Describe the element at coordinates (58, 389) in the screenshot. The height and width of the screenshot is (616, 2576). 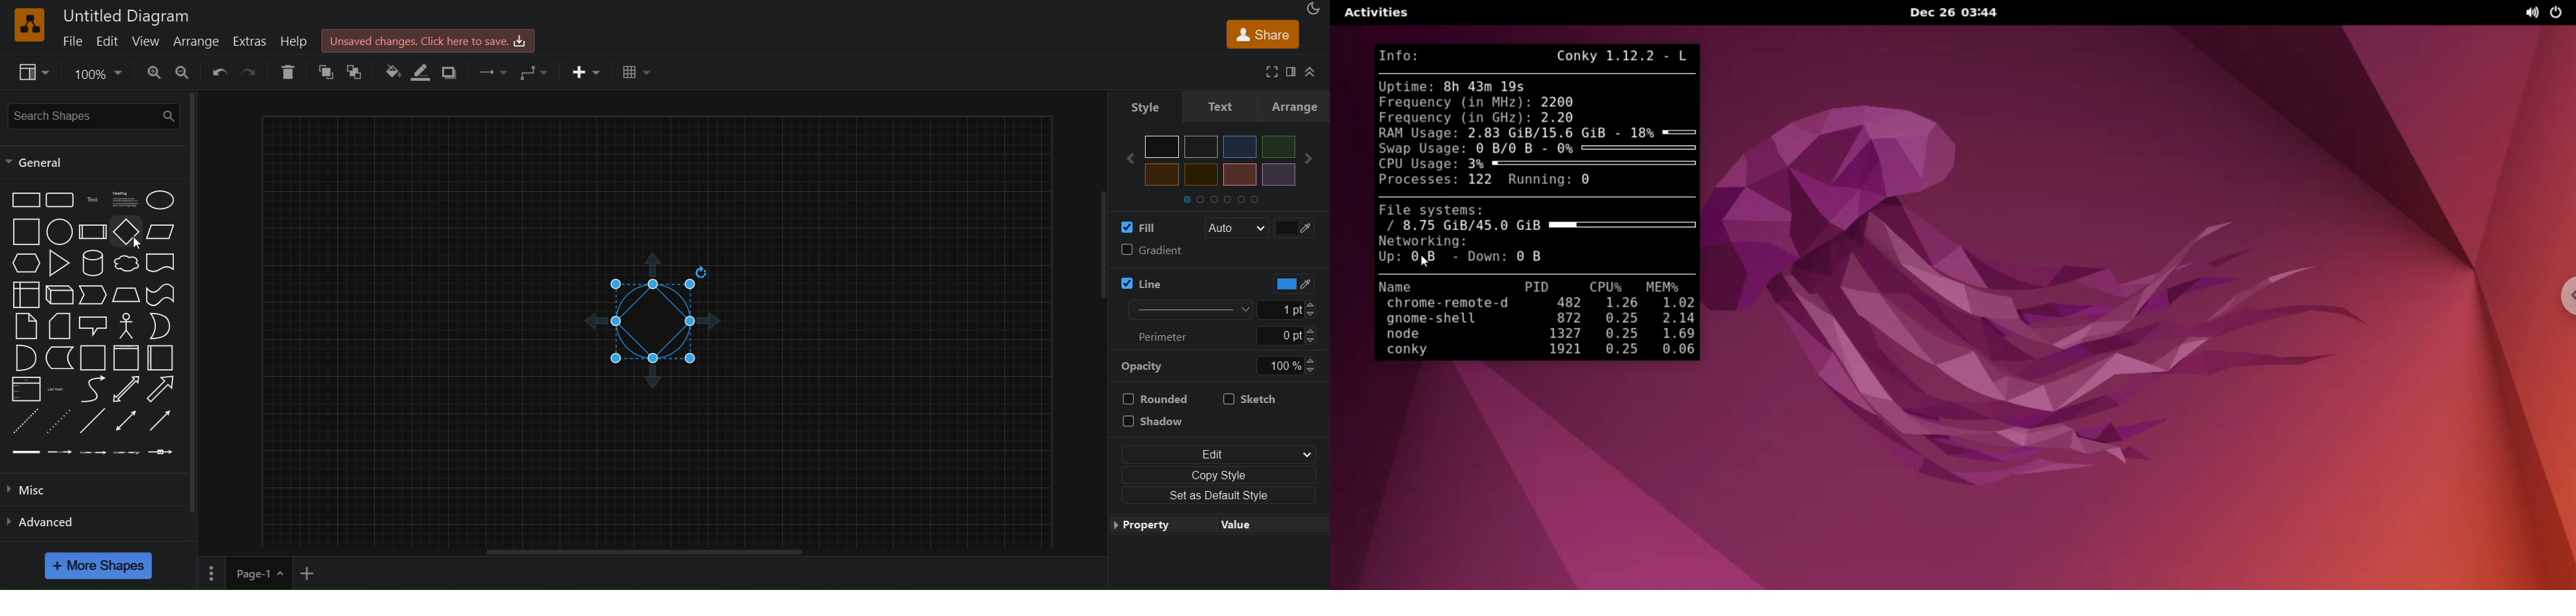
I see `list item` at that location.